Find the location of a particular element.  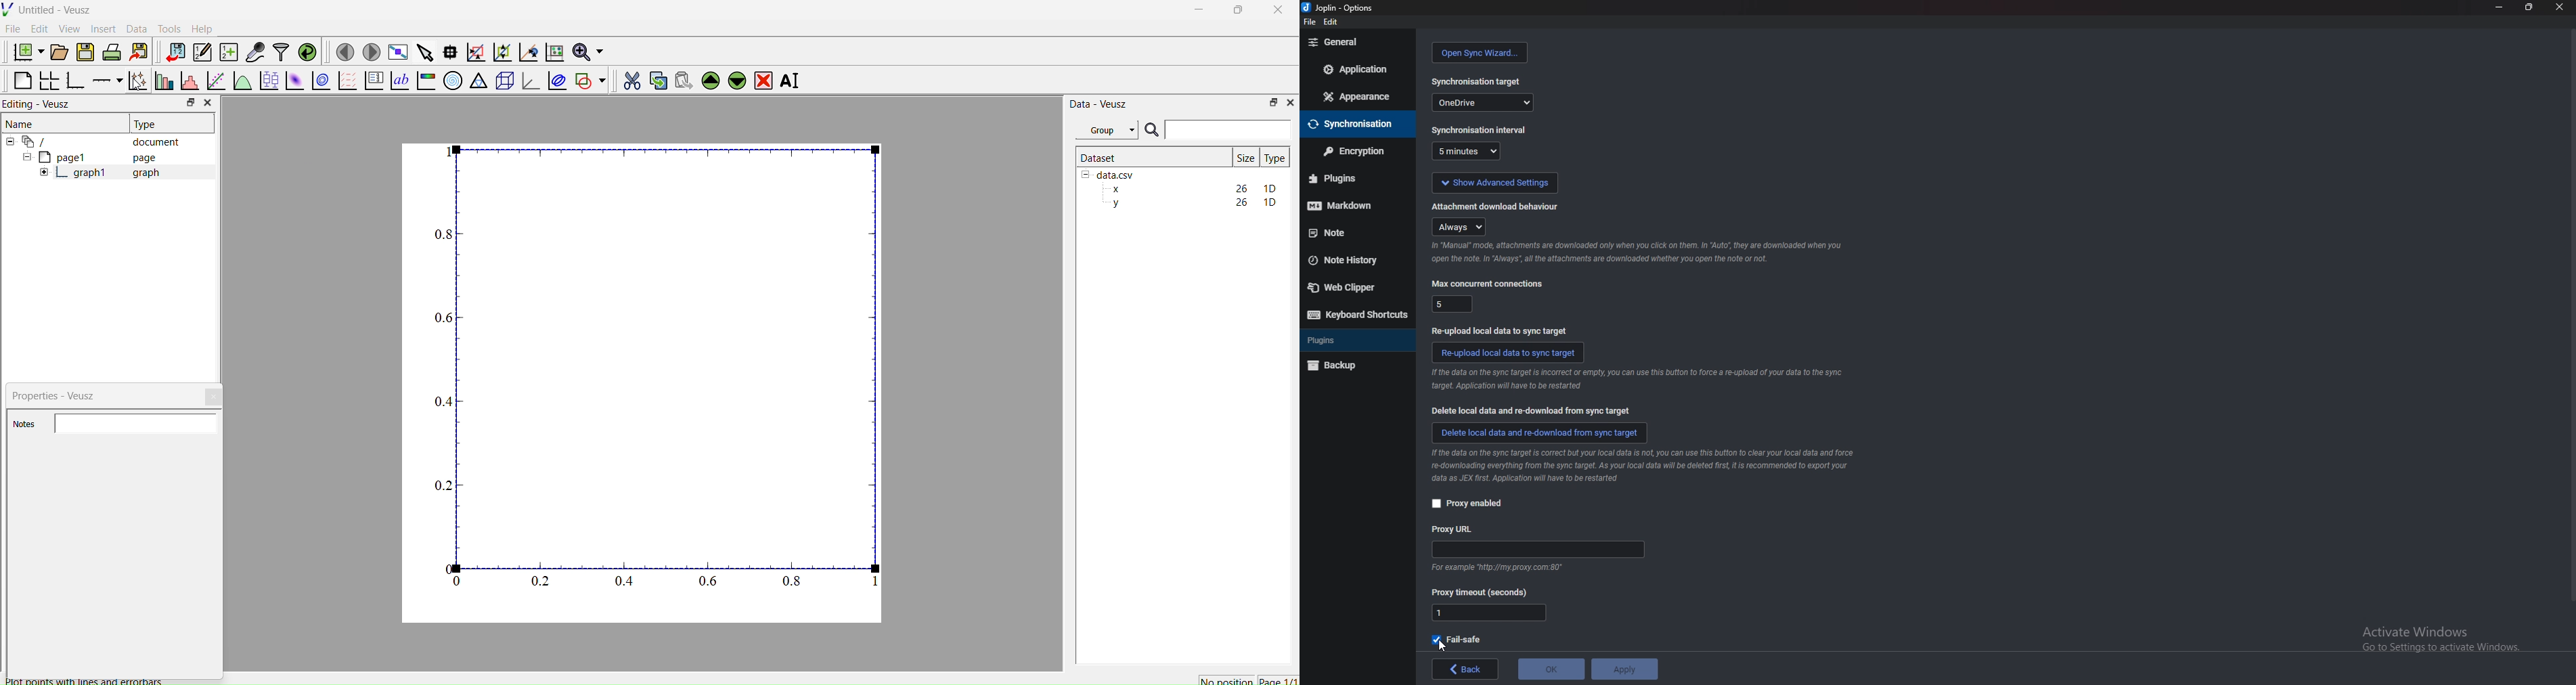

sync is located at coordinates (1355, 123).